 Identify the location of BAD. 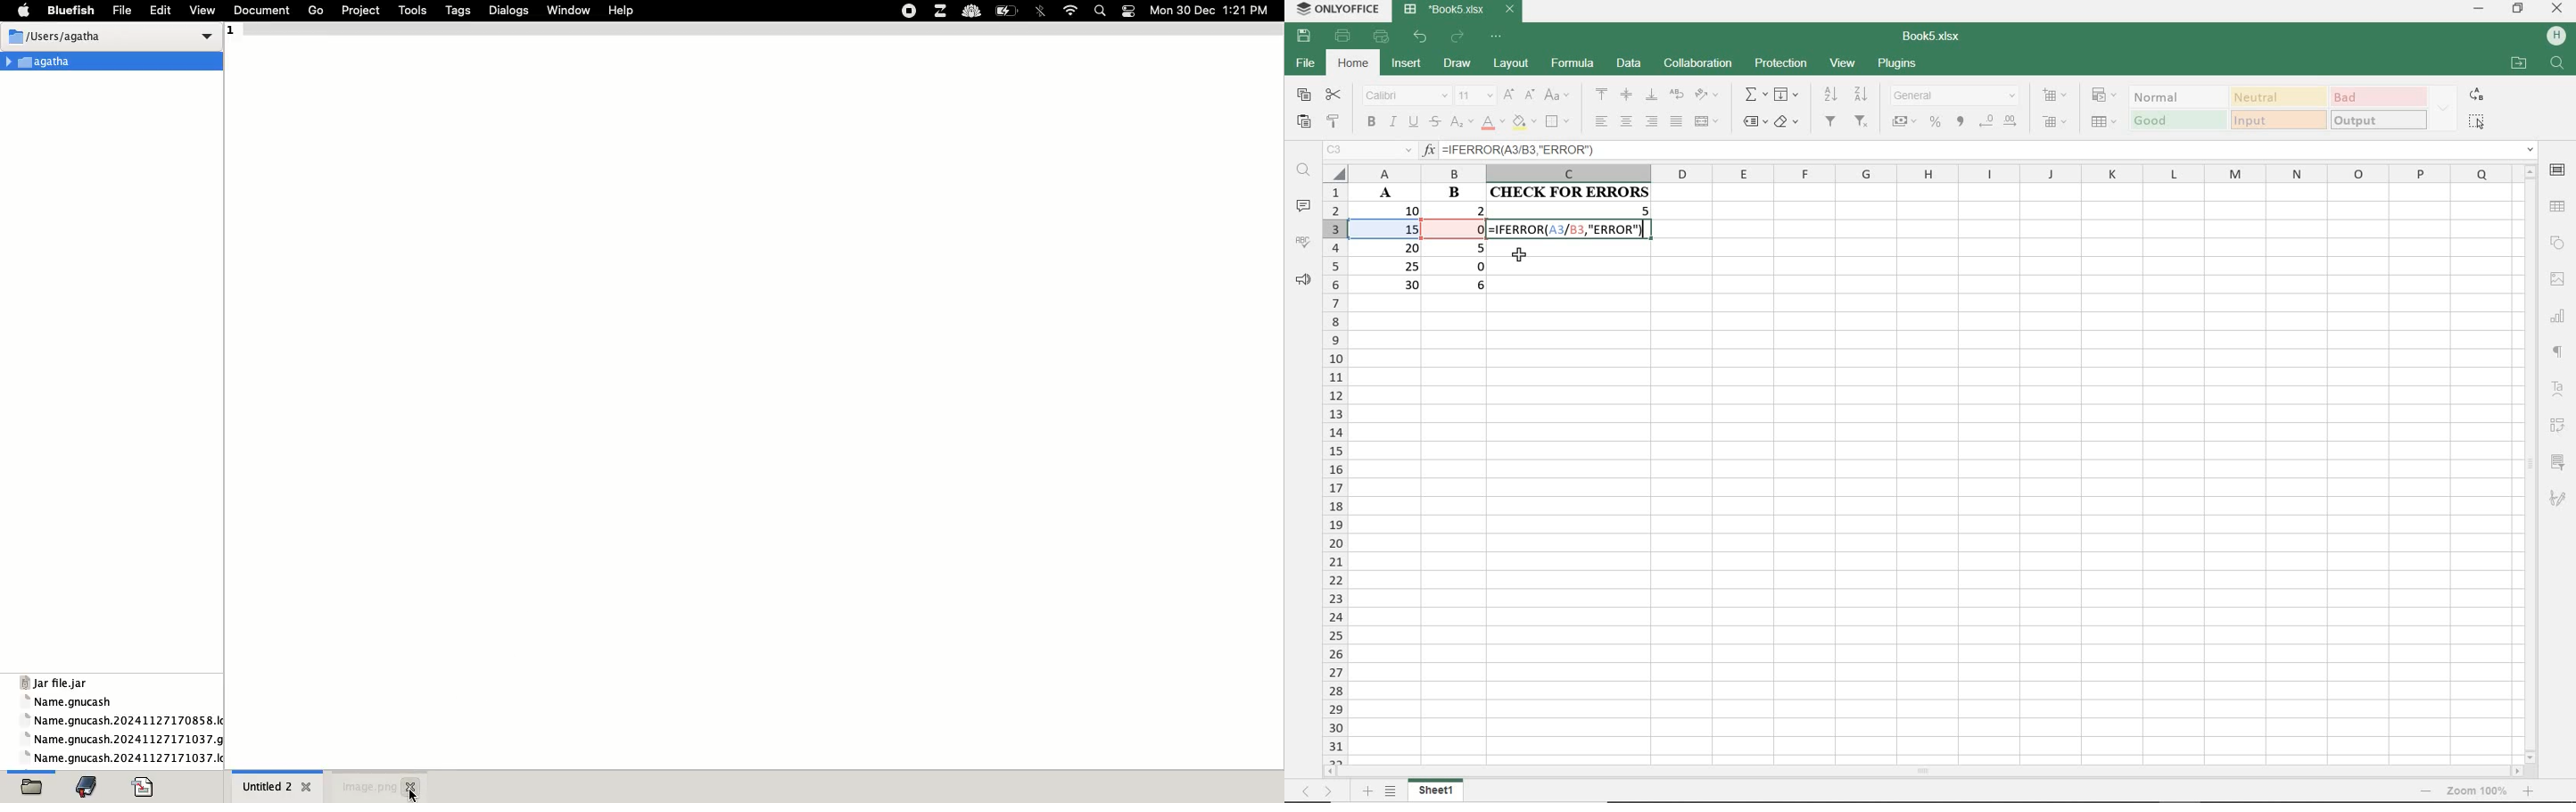
(2379, 96).